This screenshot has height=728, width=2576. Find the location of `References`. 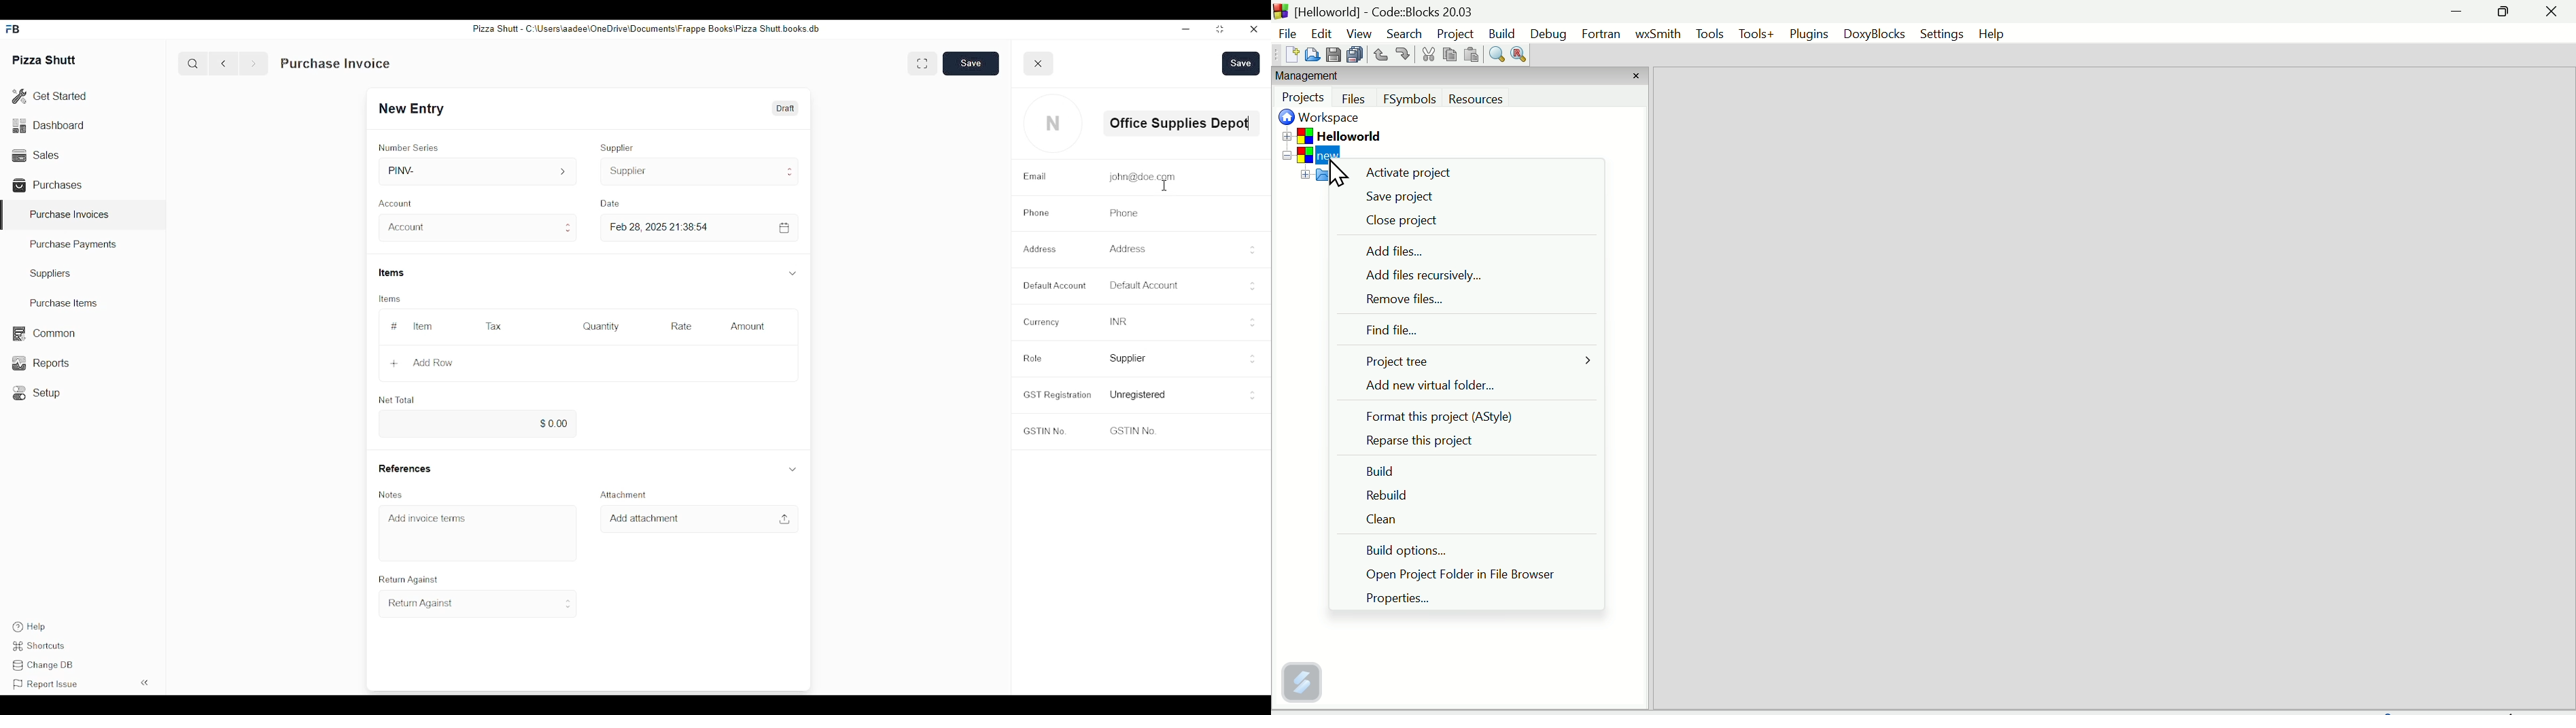

References is located at coordinates (404, 468).